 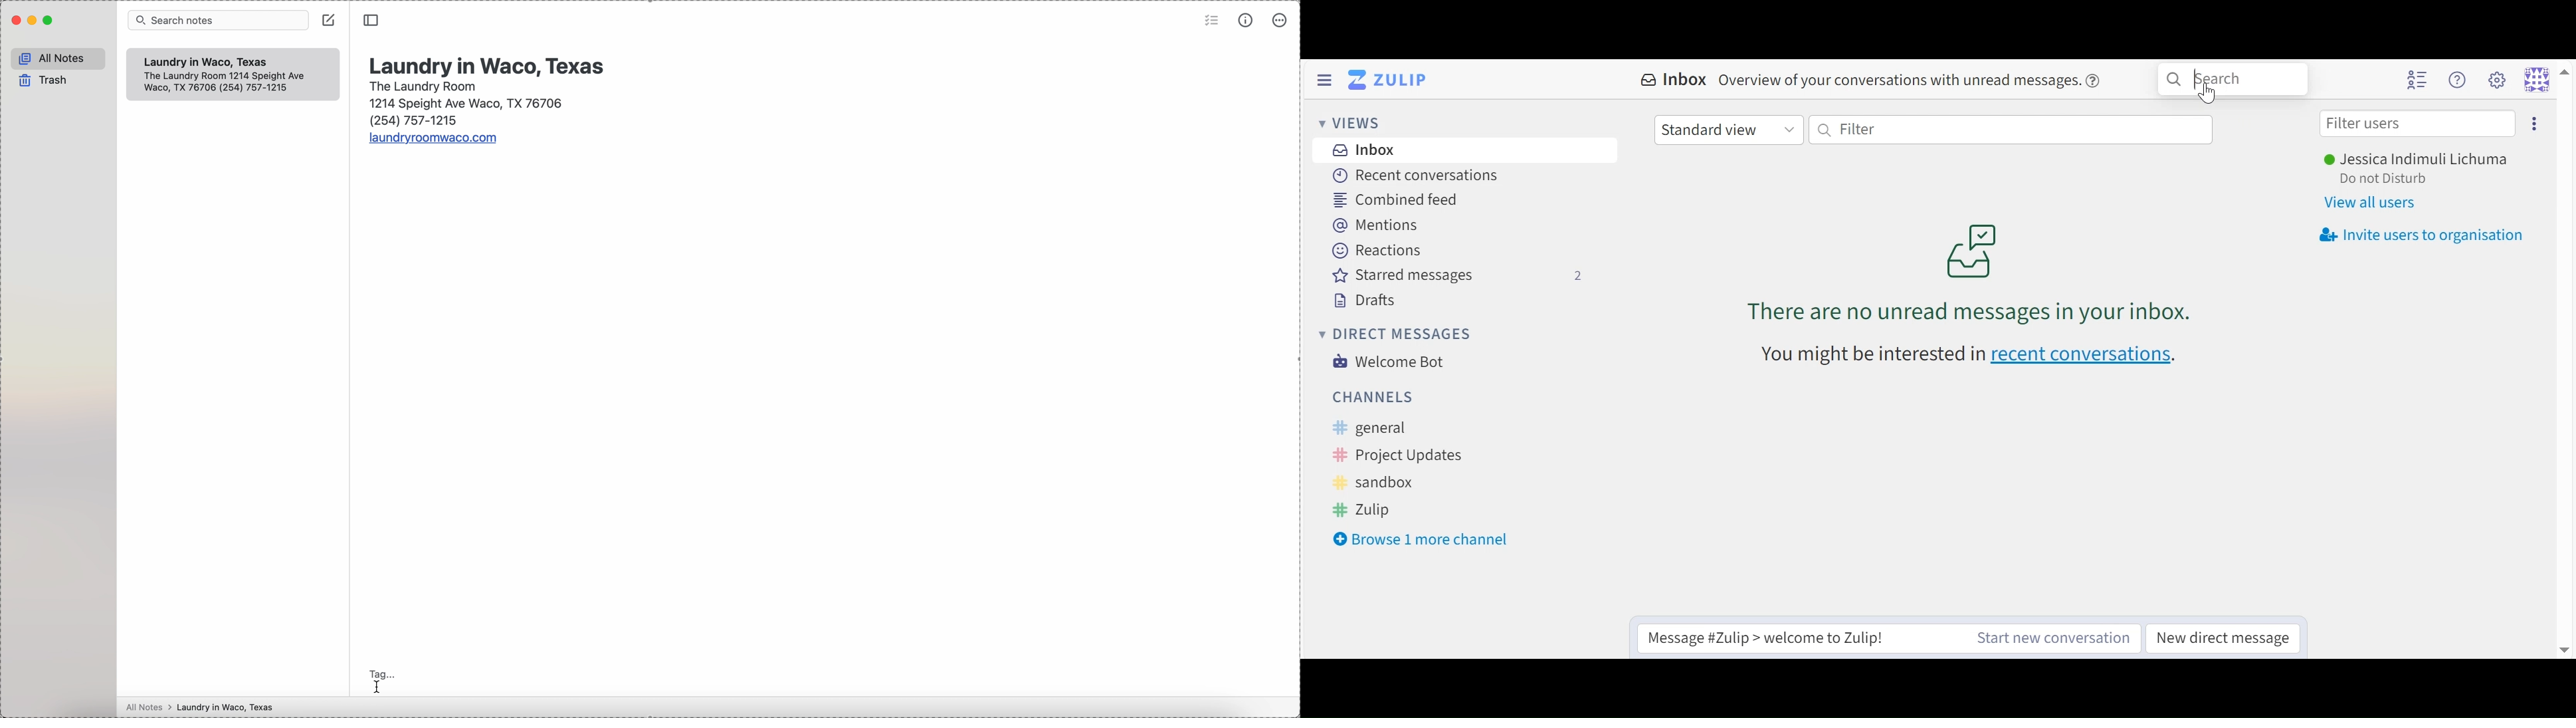 I want to click on minimize Simplenote, so click(x=32, y=22).